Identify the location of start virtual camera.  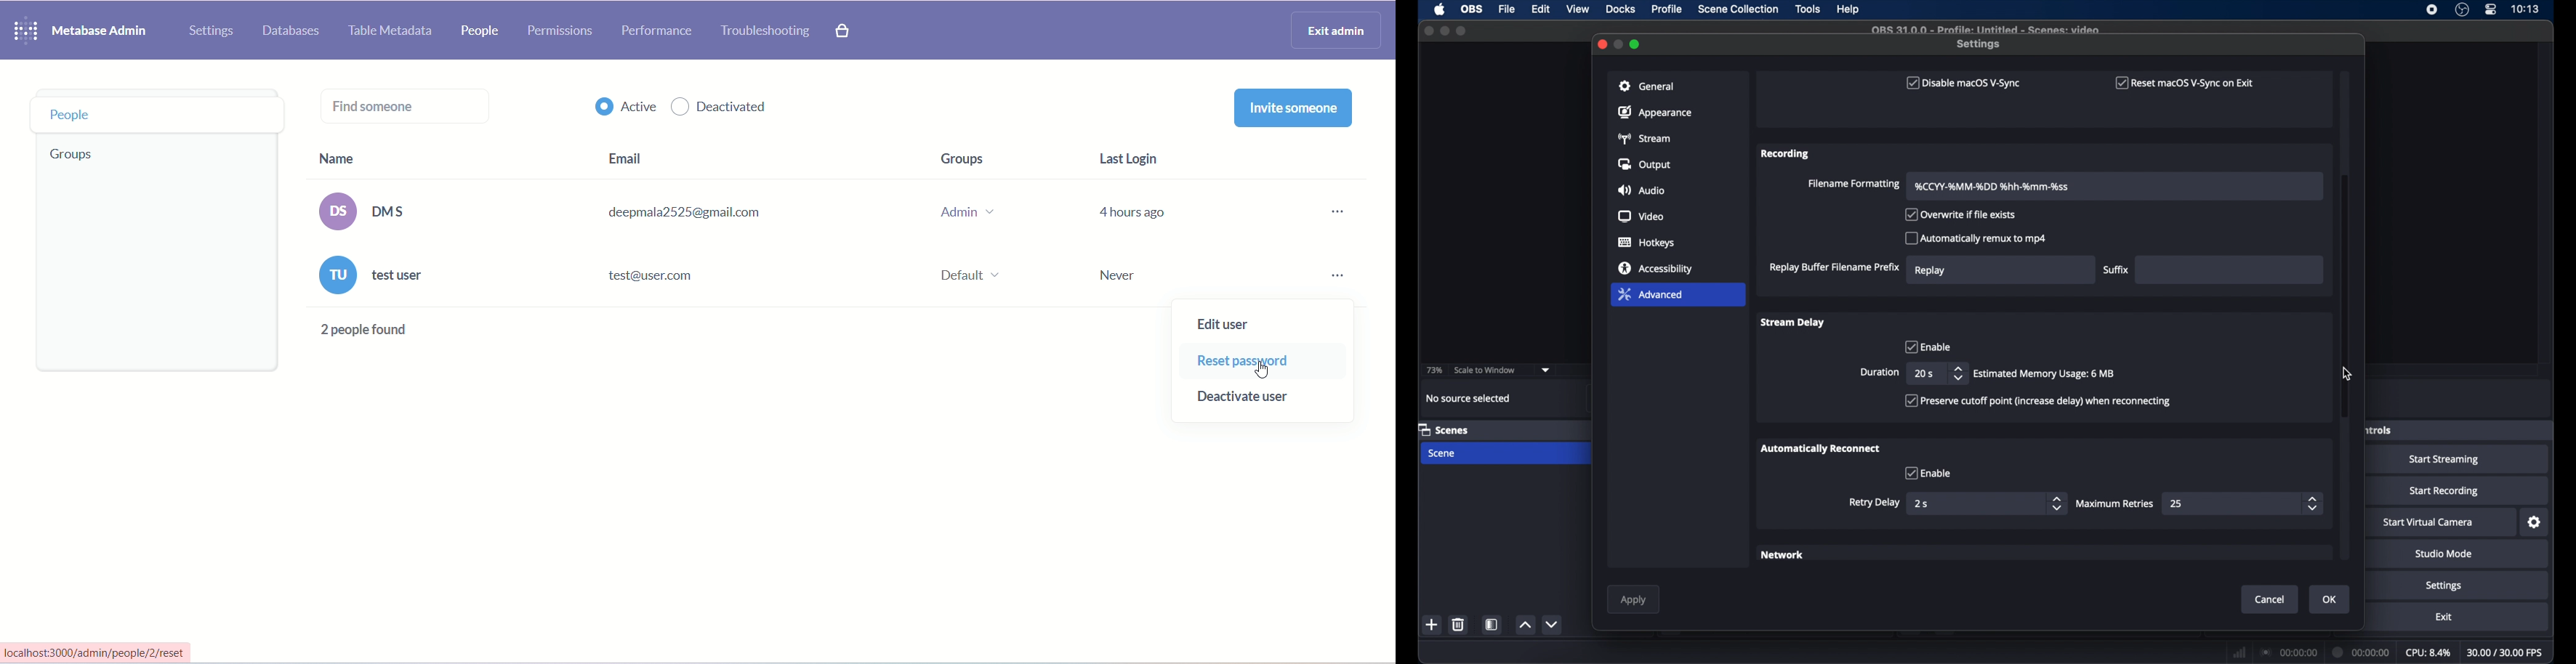
(2429, 523).